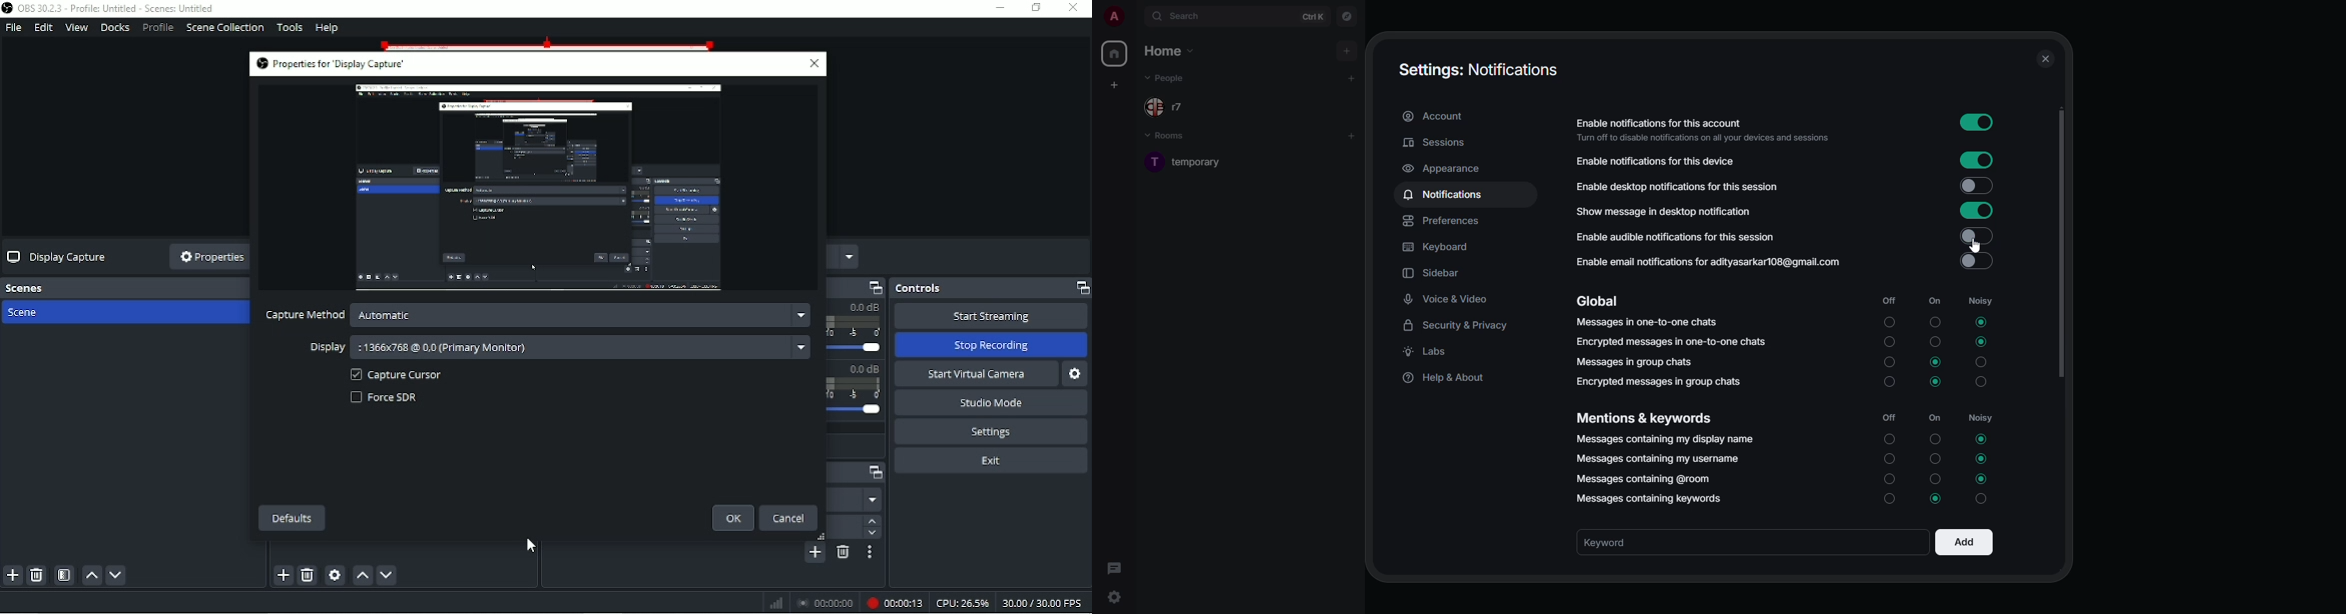 The width and height of the screenshot is (2352, 616). I want to click on enable desktop notifications for this session, so click(1698, 185).